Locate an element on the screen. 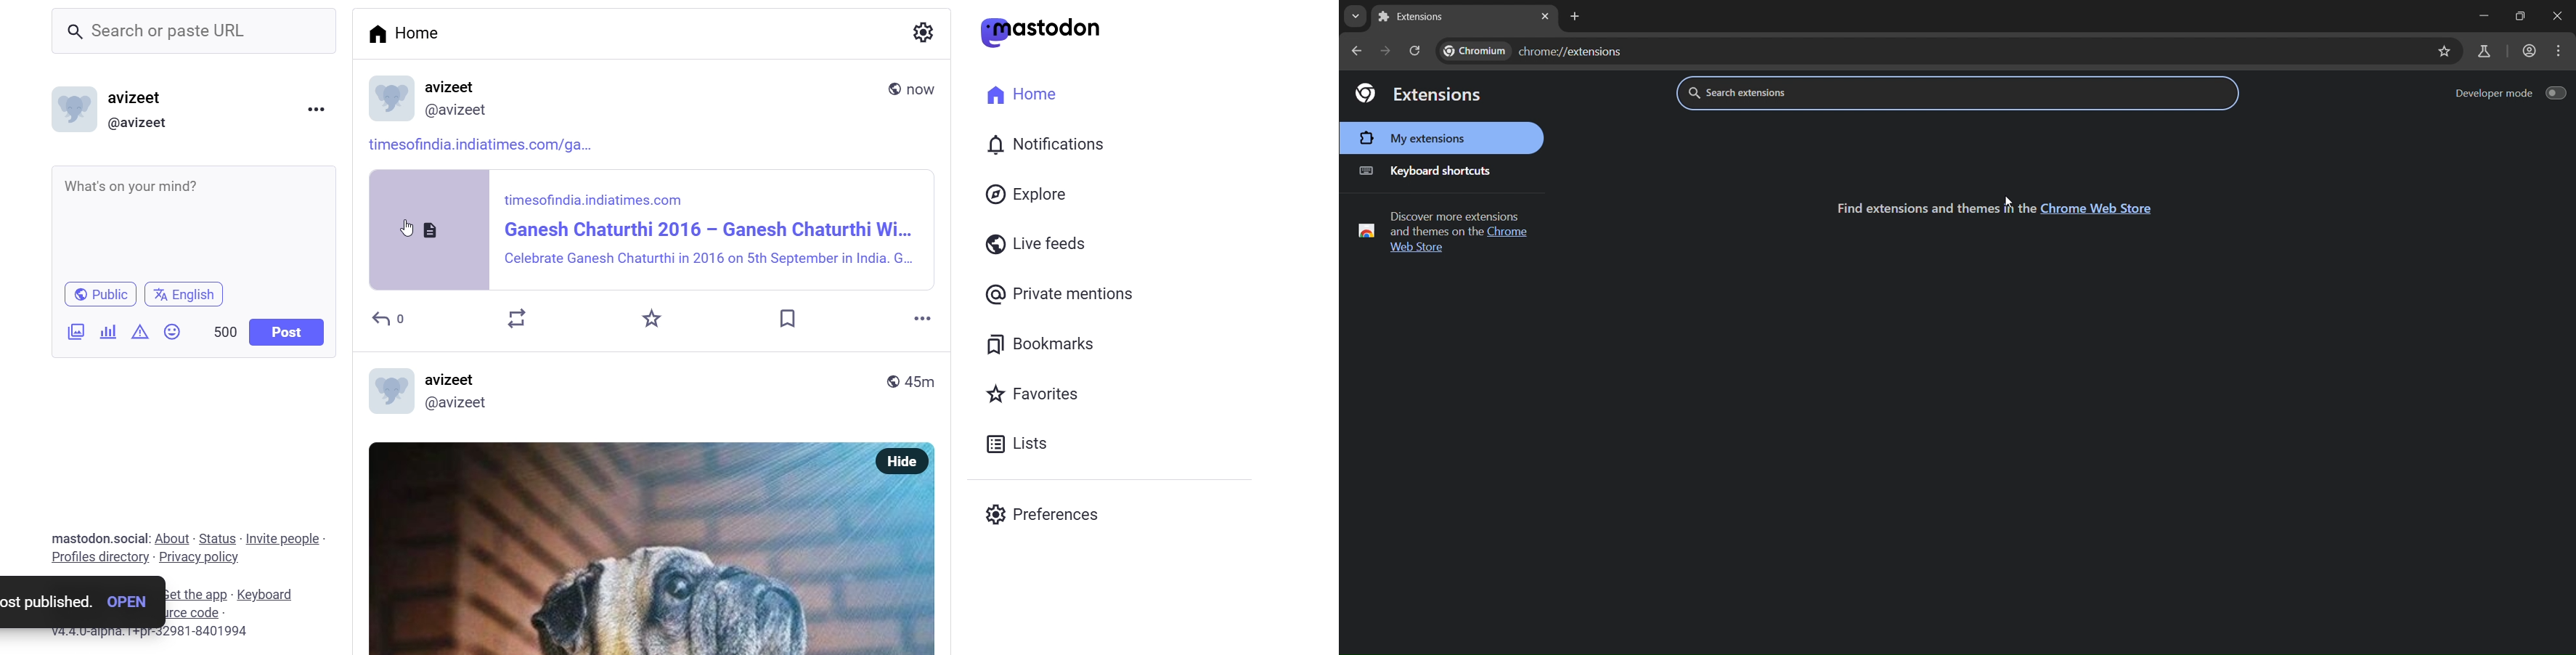  menu is located at coordinates (2558, 50).